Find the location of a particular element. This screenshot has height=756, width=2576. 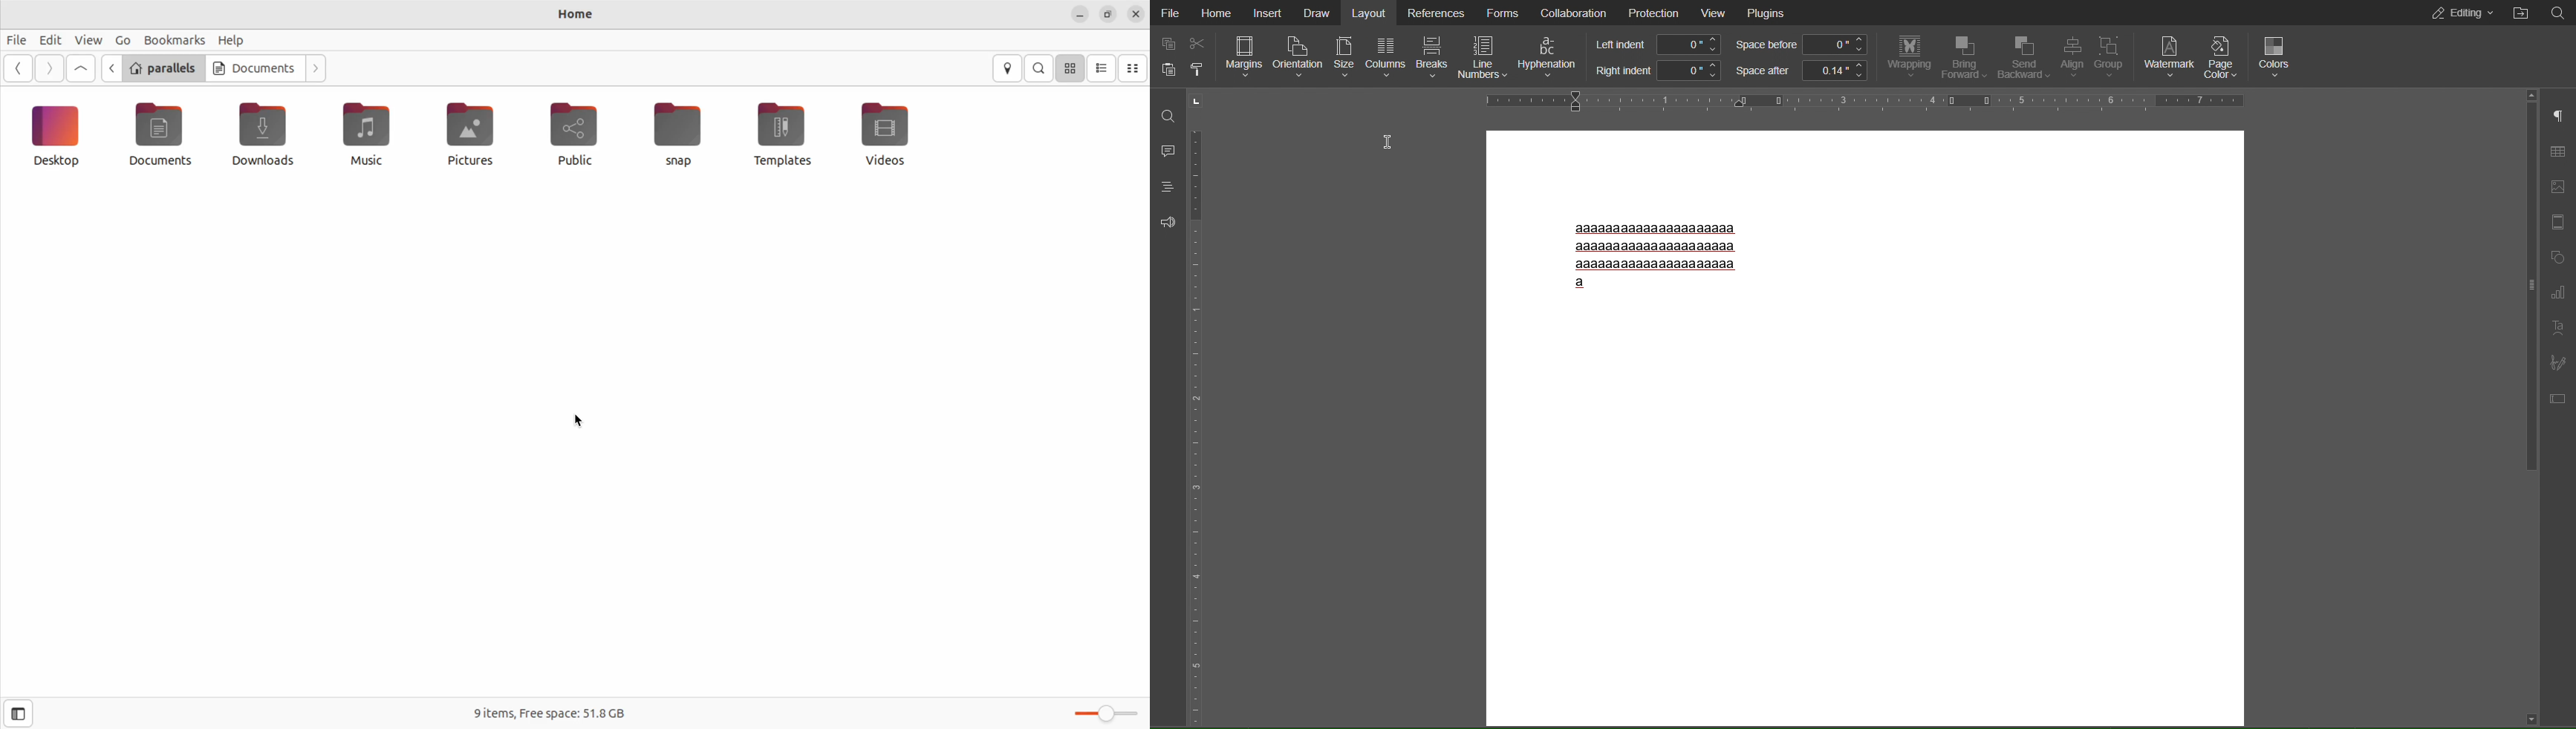

Send Backward is located at coordinates (2025, 58).